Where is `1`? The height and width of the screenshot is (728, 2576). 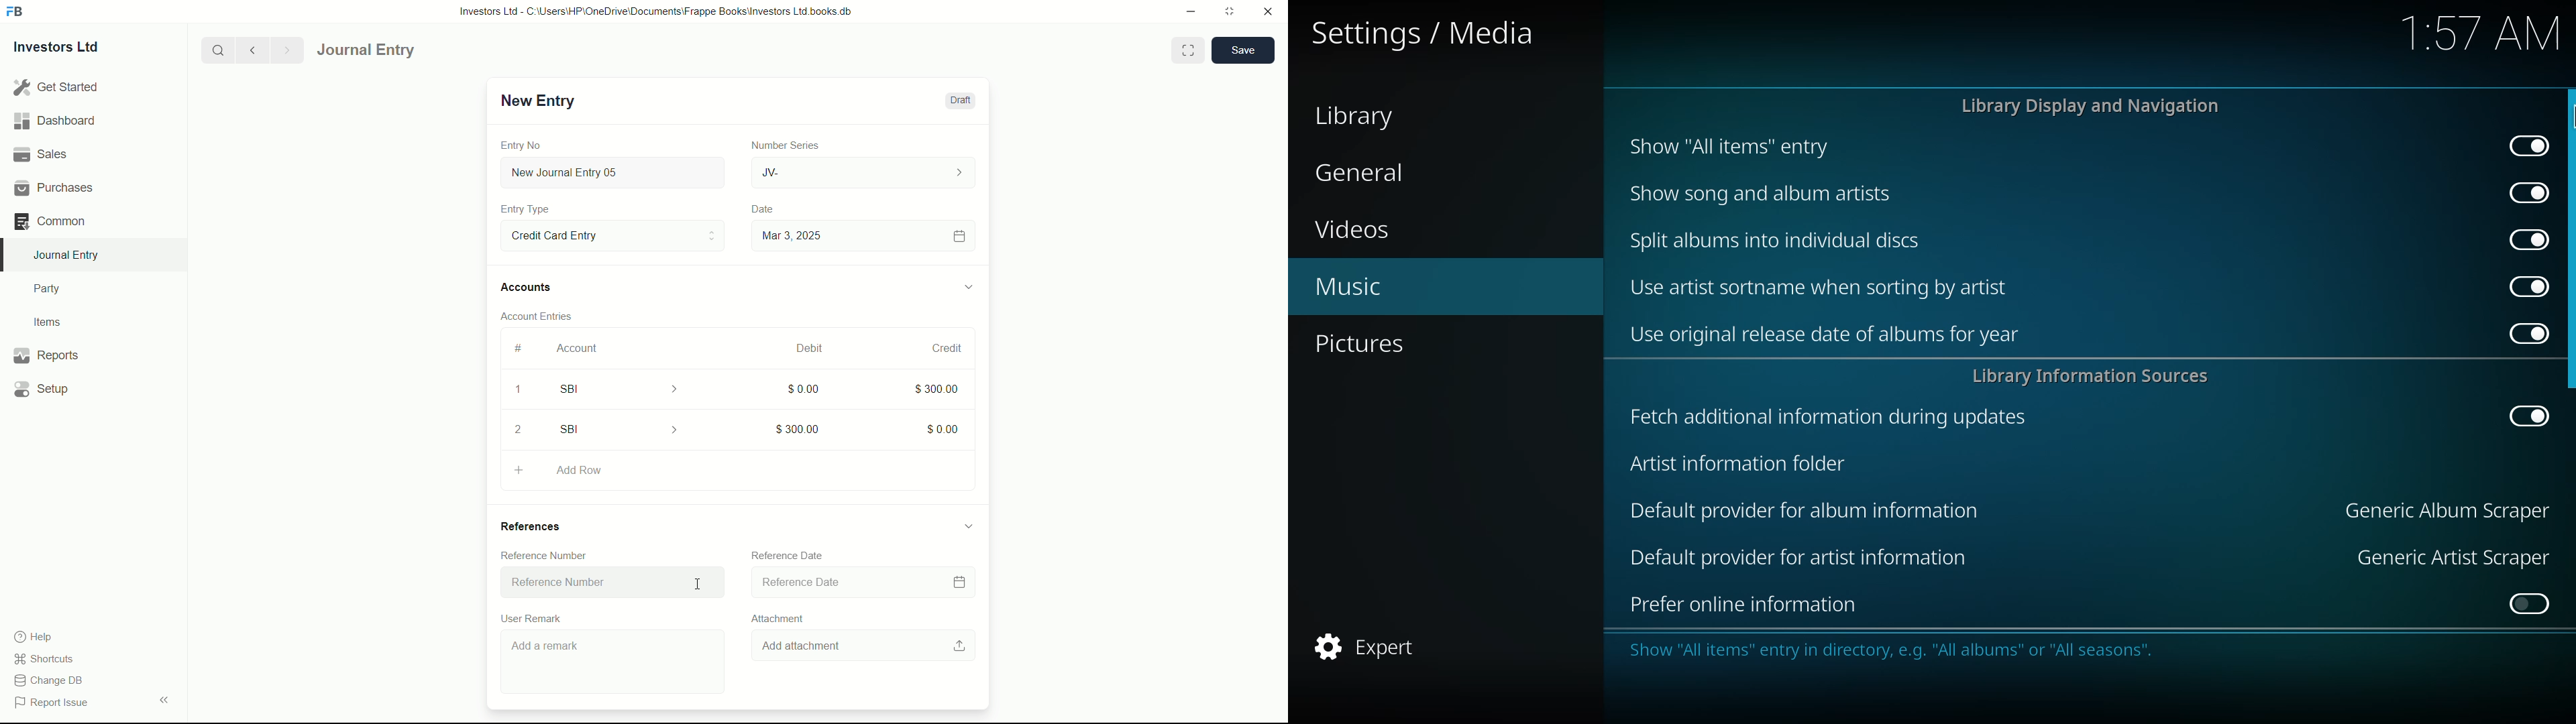
1 is located at coordinates (517, 391).